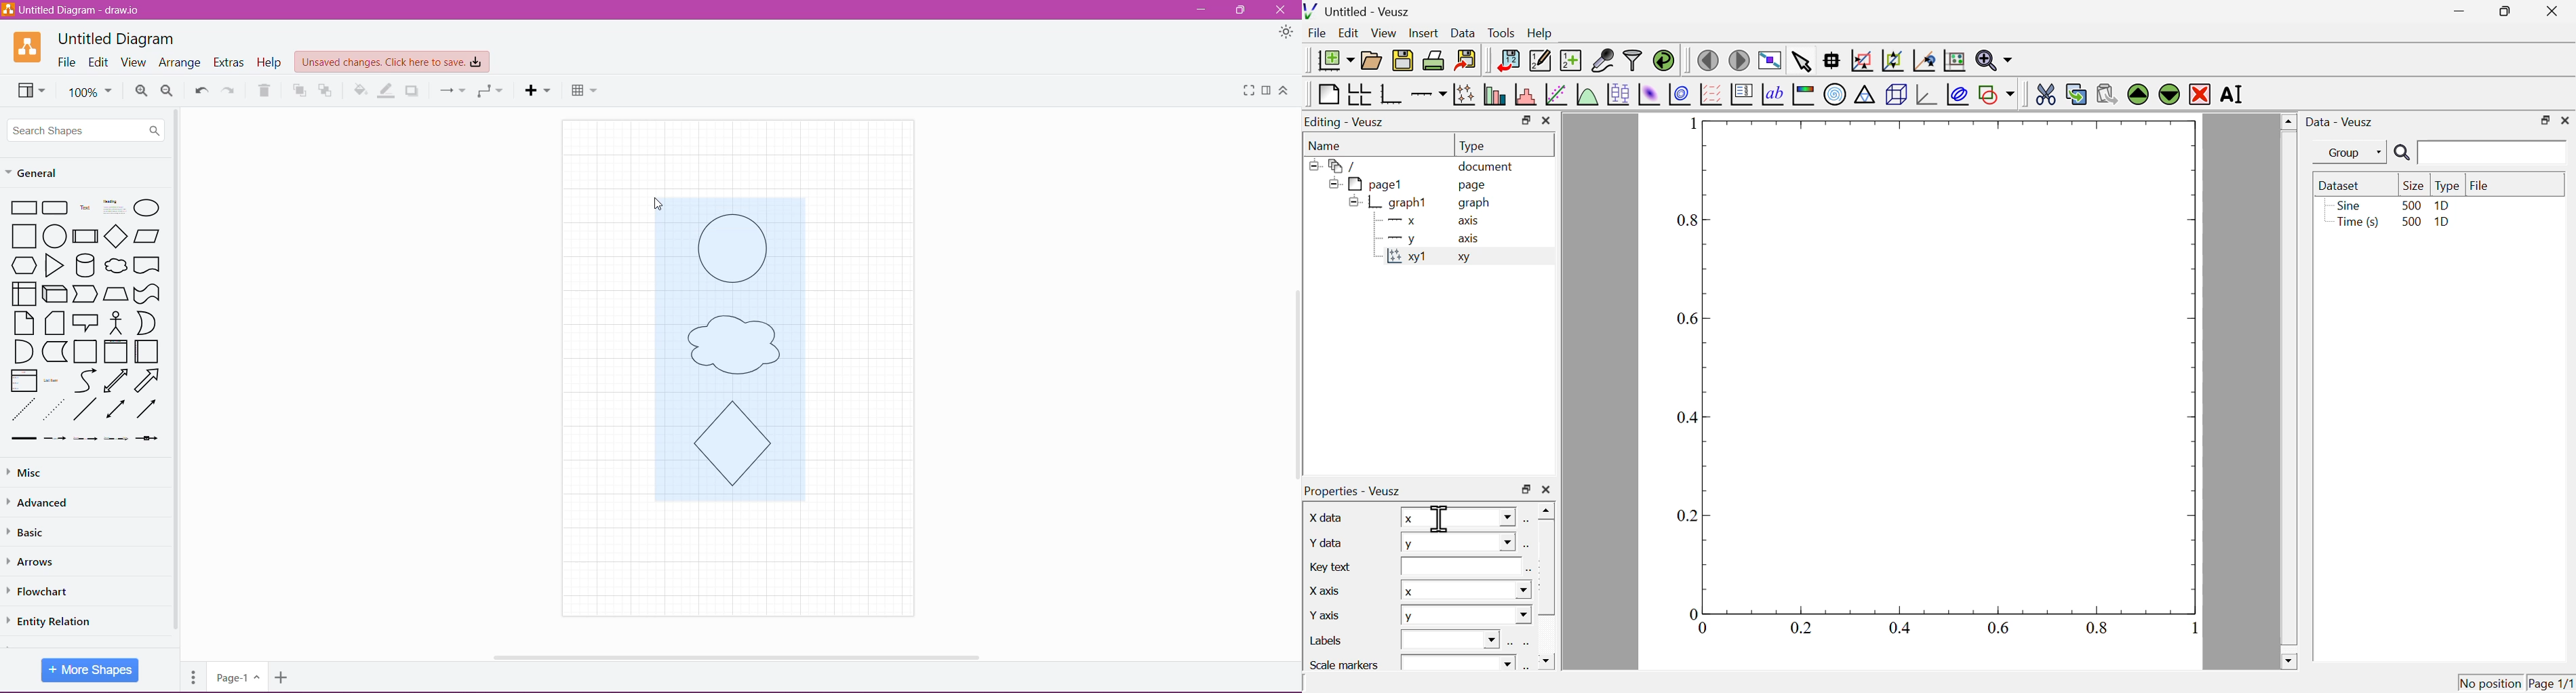 The height and width of the screenshot is (700, 2576). What do you see at coordinates (236, 676) in the screenshot?
I see `Page 1` at bounding box center [236, 676].